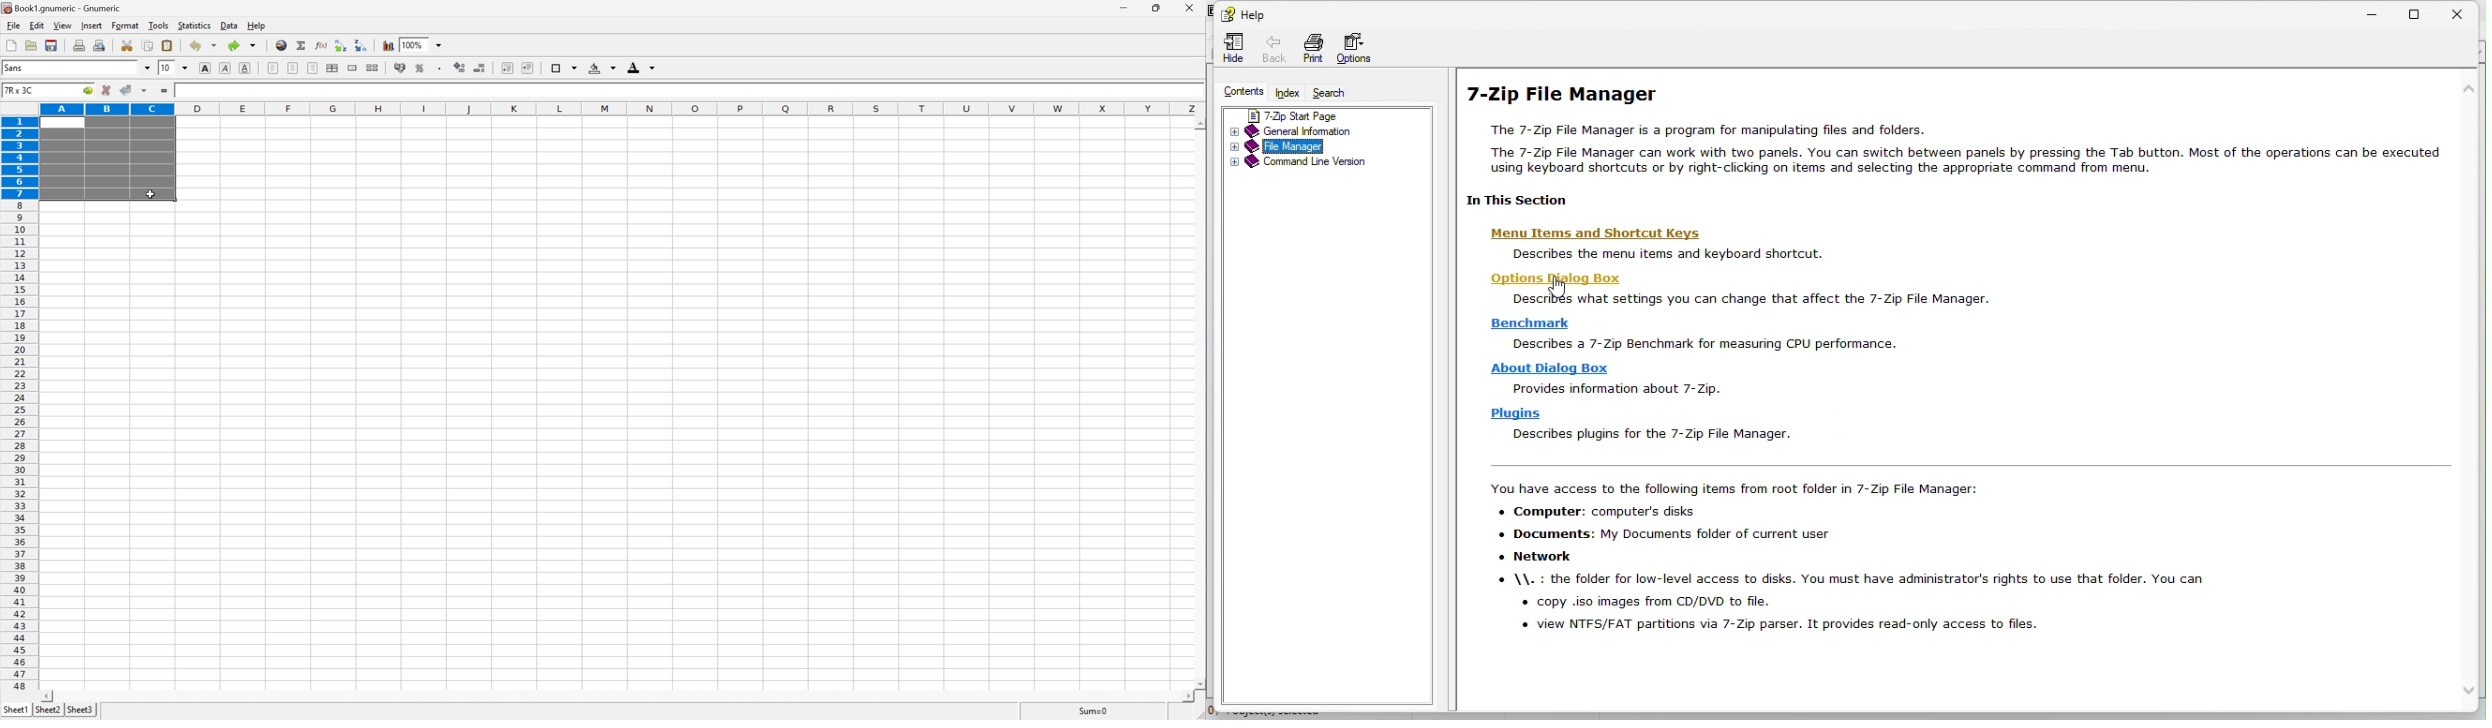  I want to click on scroll right, so click(1191, 701).